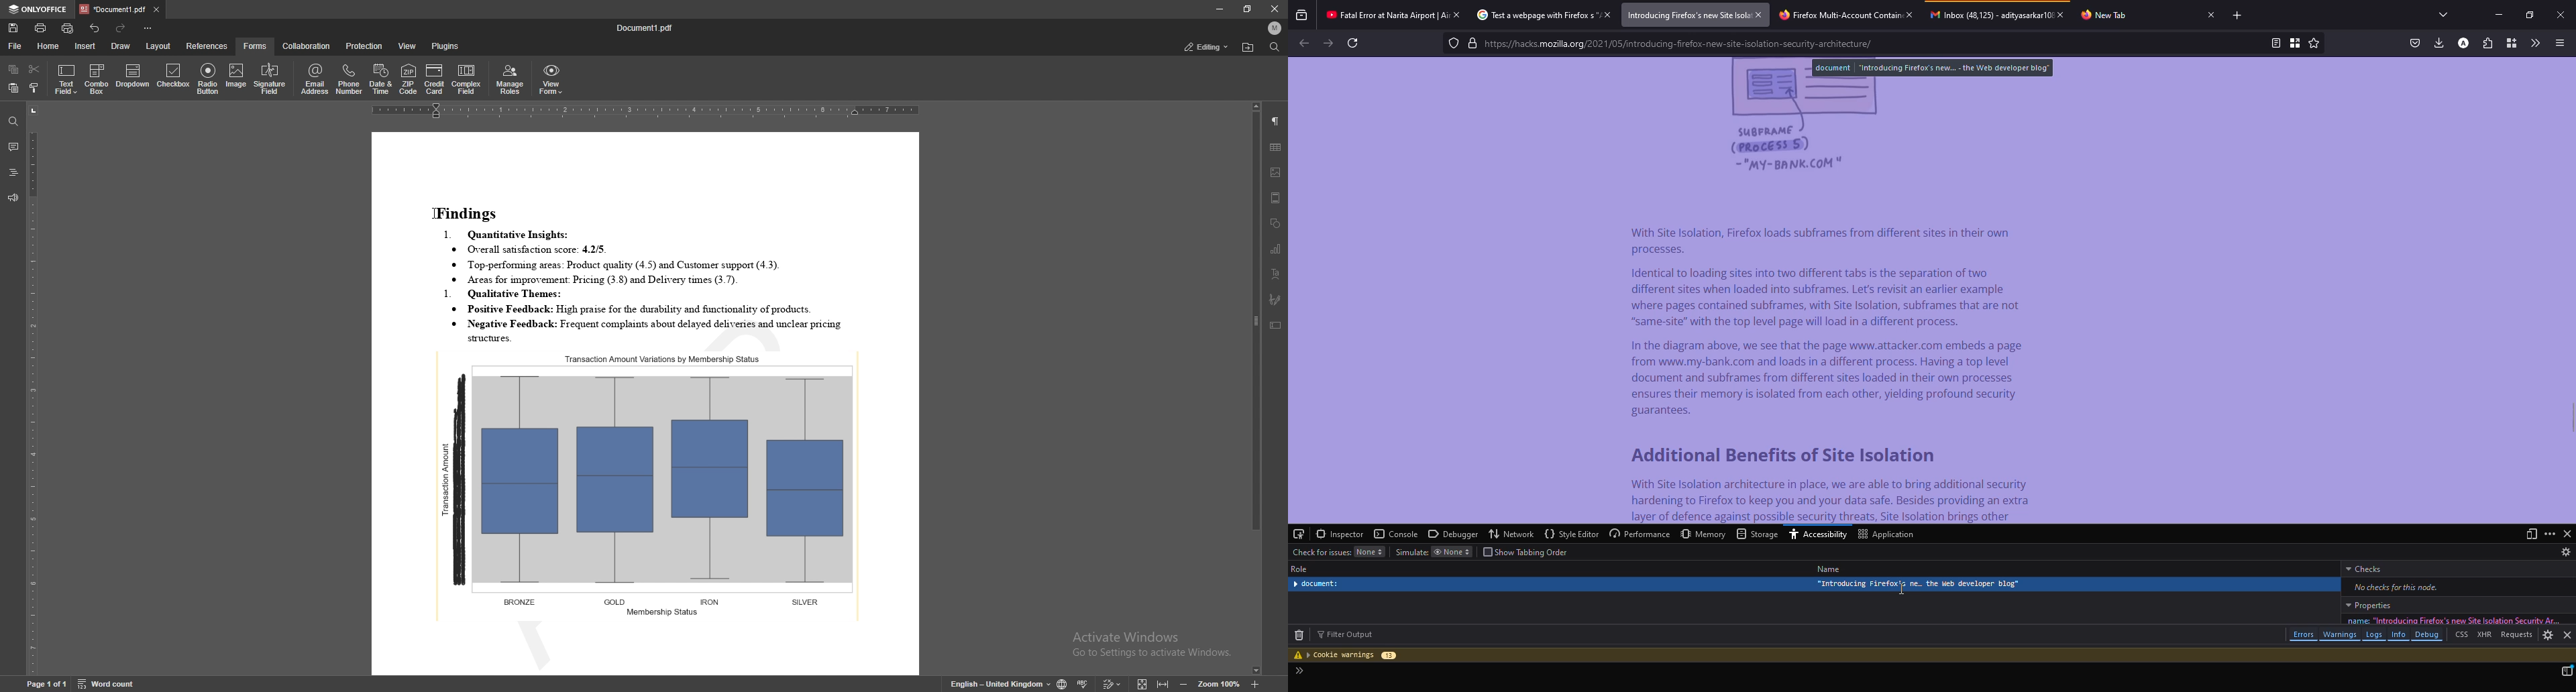 The width and height of the screenshot is (2576, 700). I want to click on paste, so click(13, 88).